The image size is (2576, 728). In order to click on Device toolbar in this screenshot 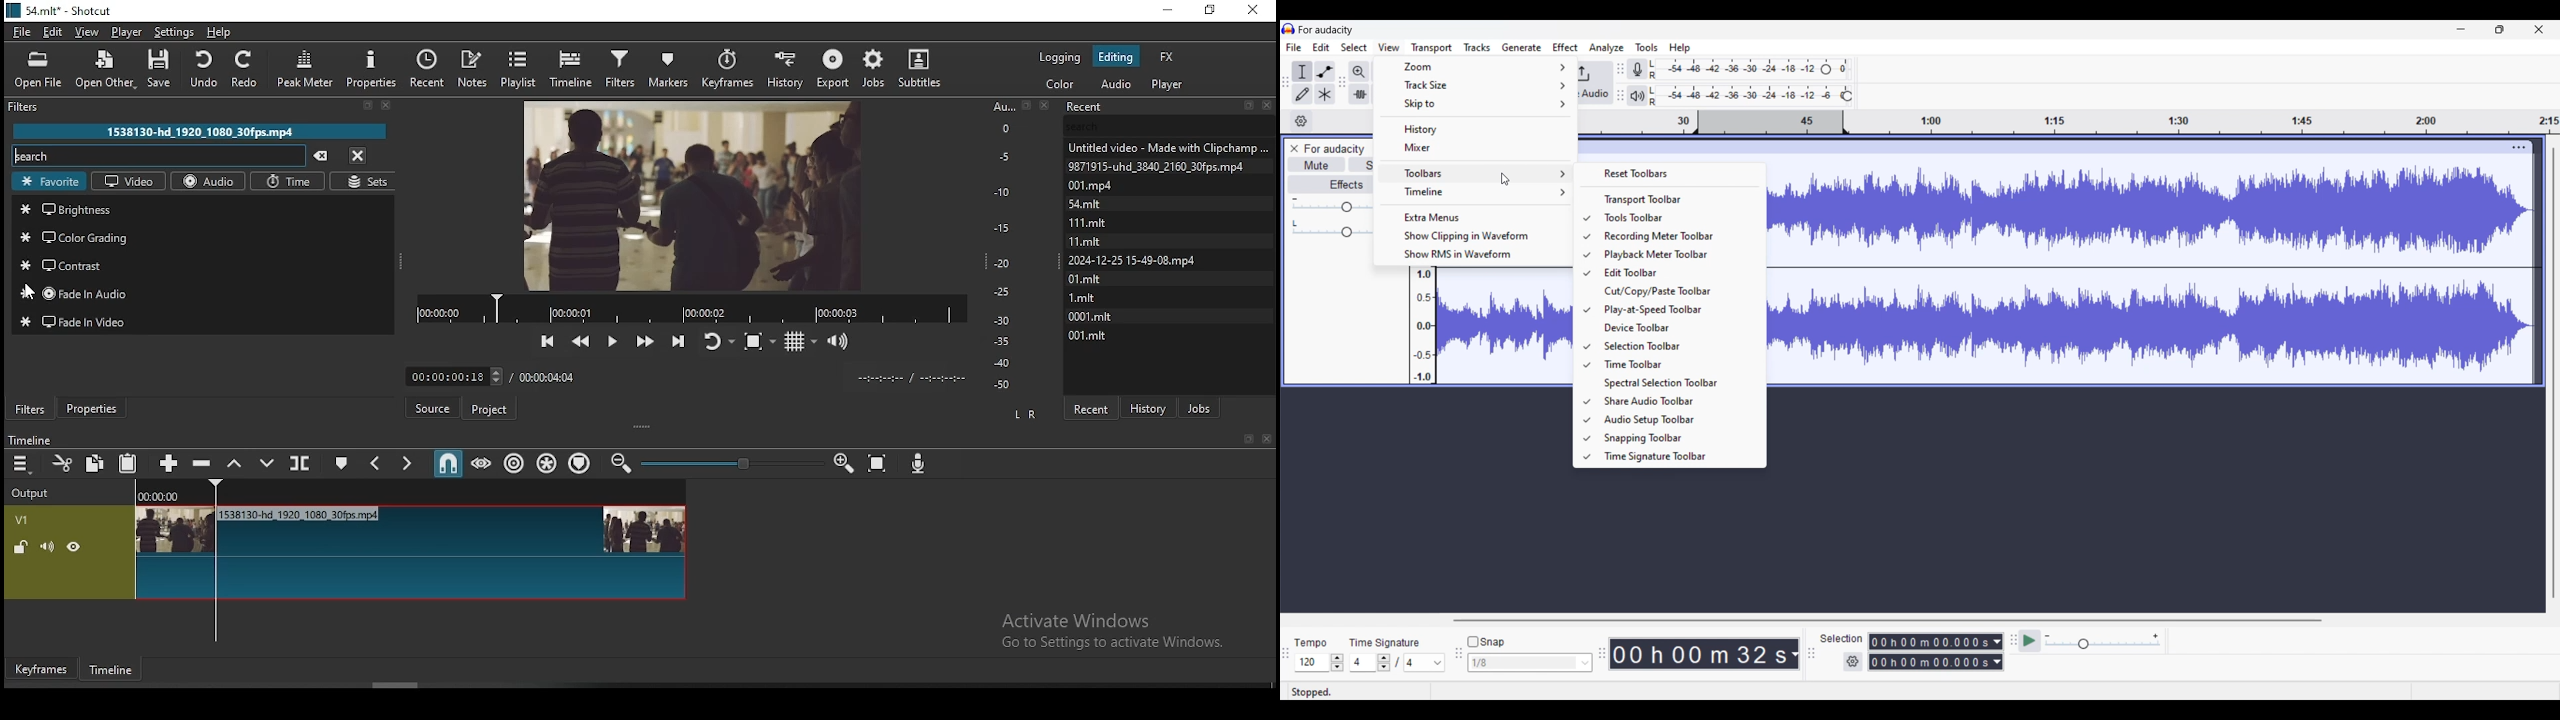, I will do `click(1677, 328)`.